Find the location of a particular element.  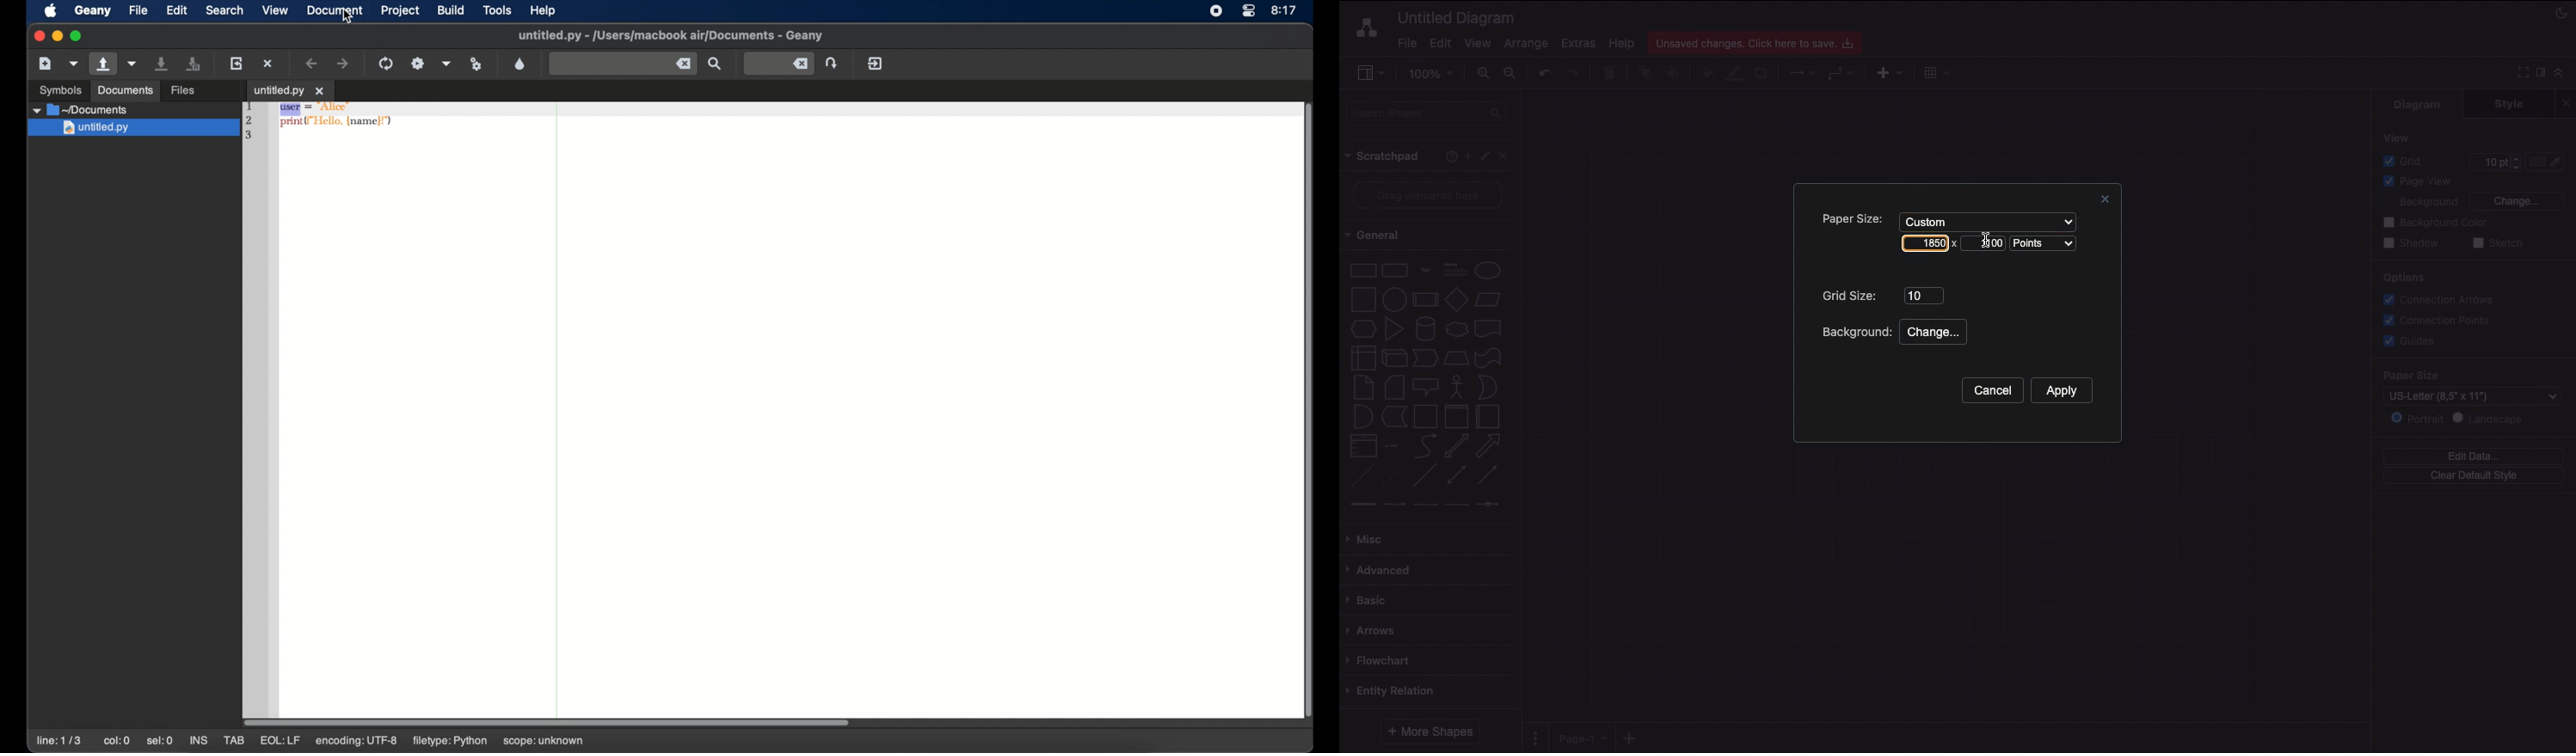

Page 1 is located at coordinates (1580, 737).